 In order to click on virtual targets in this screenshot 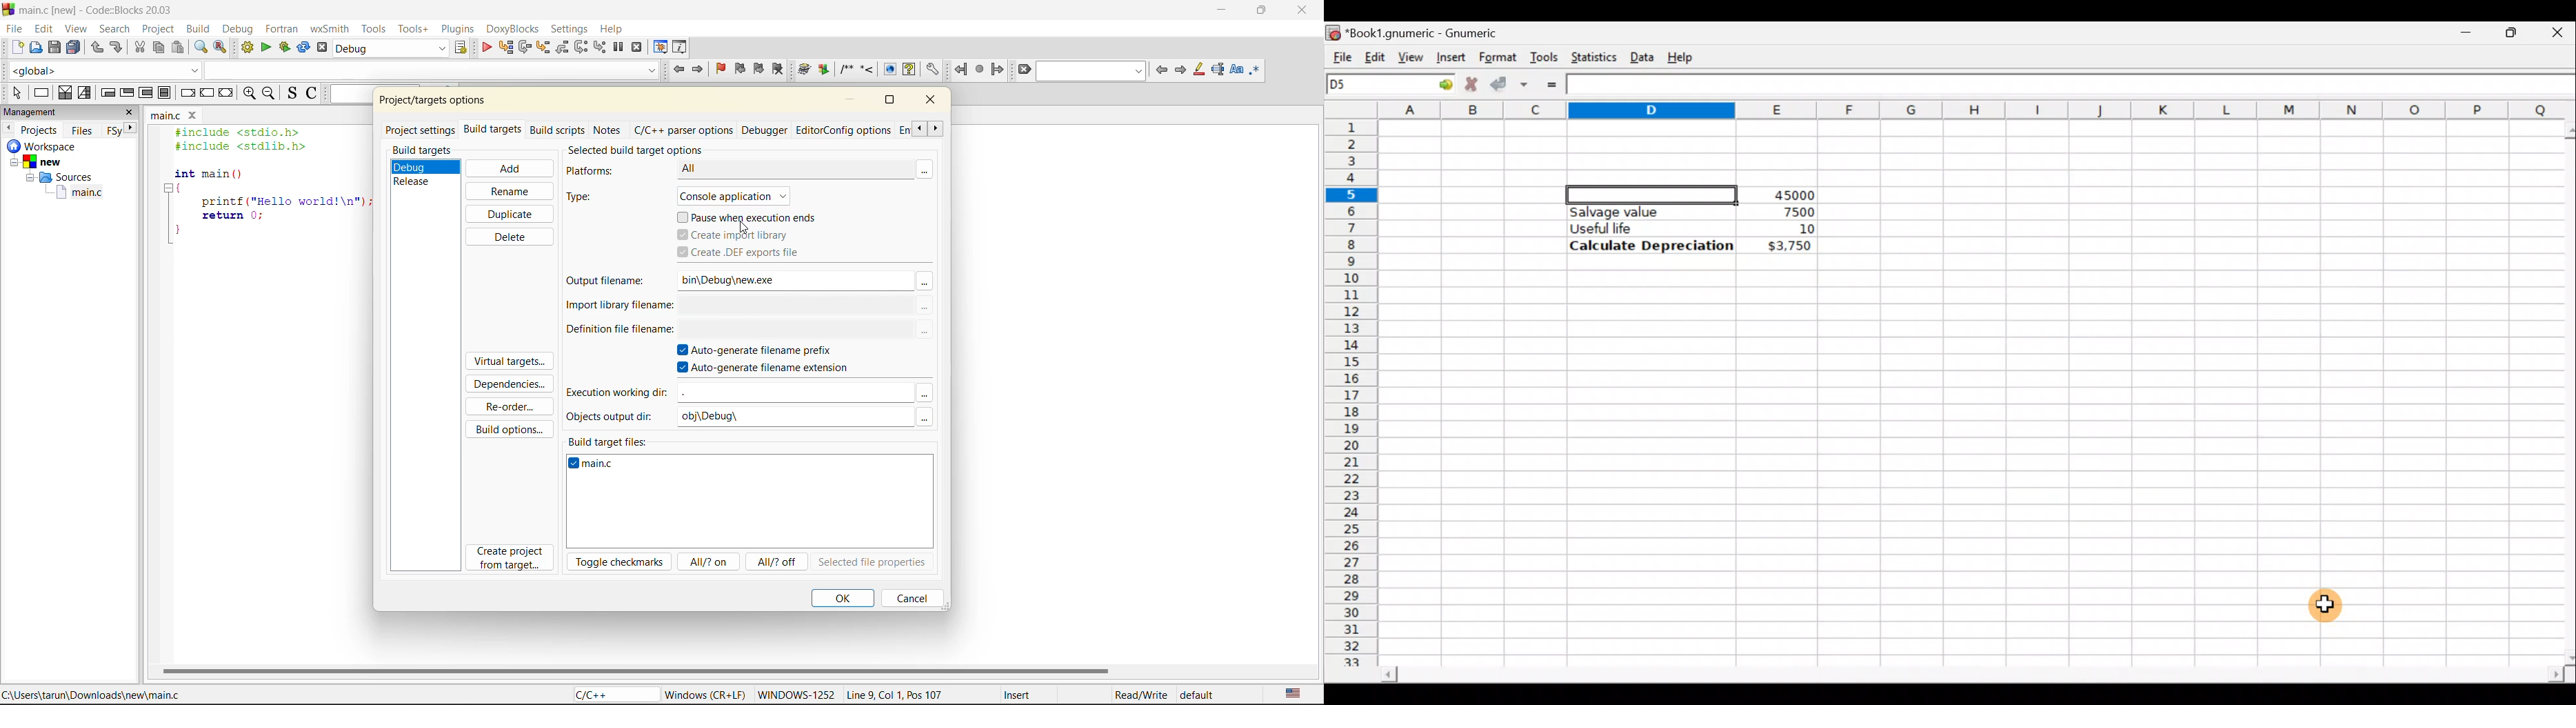, I will do `click(508, 362)`.